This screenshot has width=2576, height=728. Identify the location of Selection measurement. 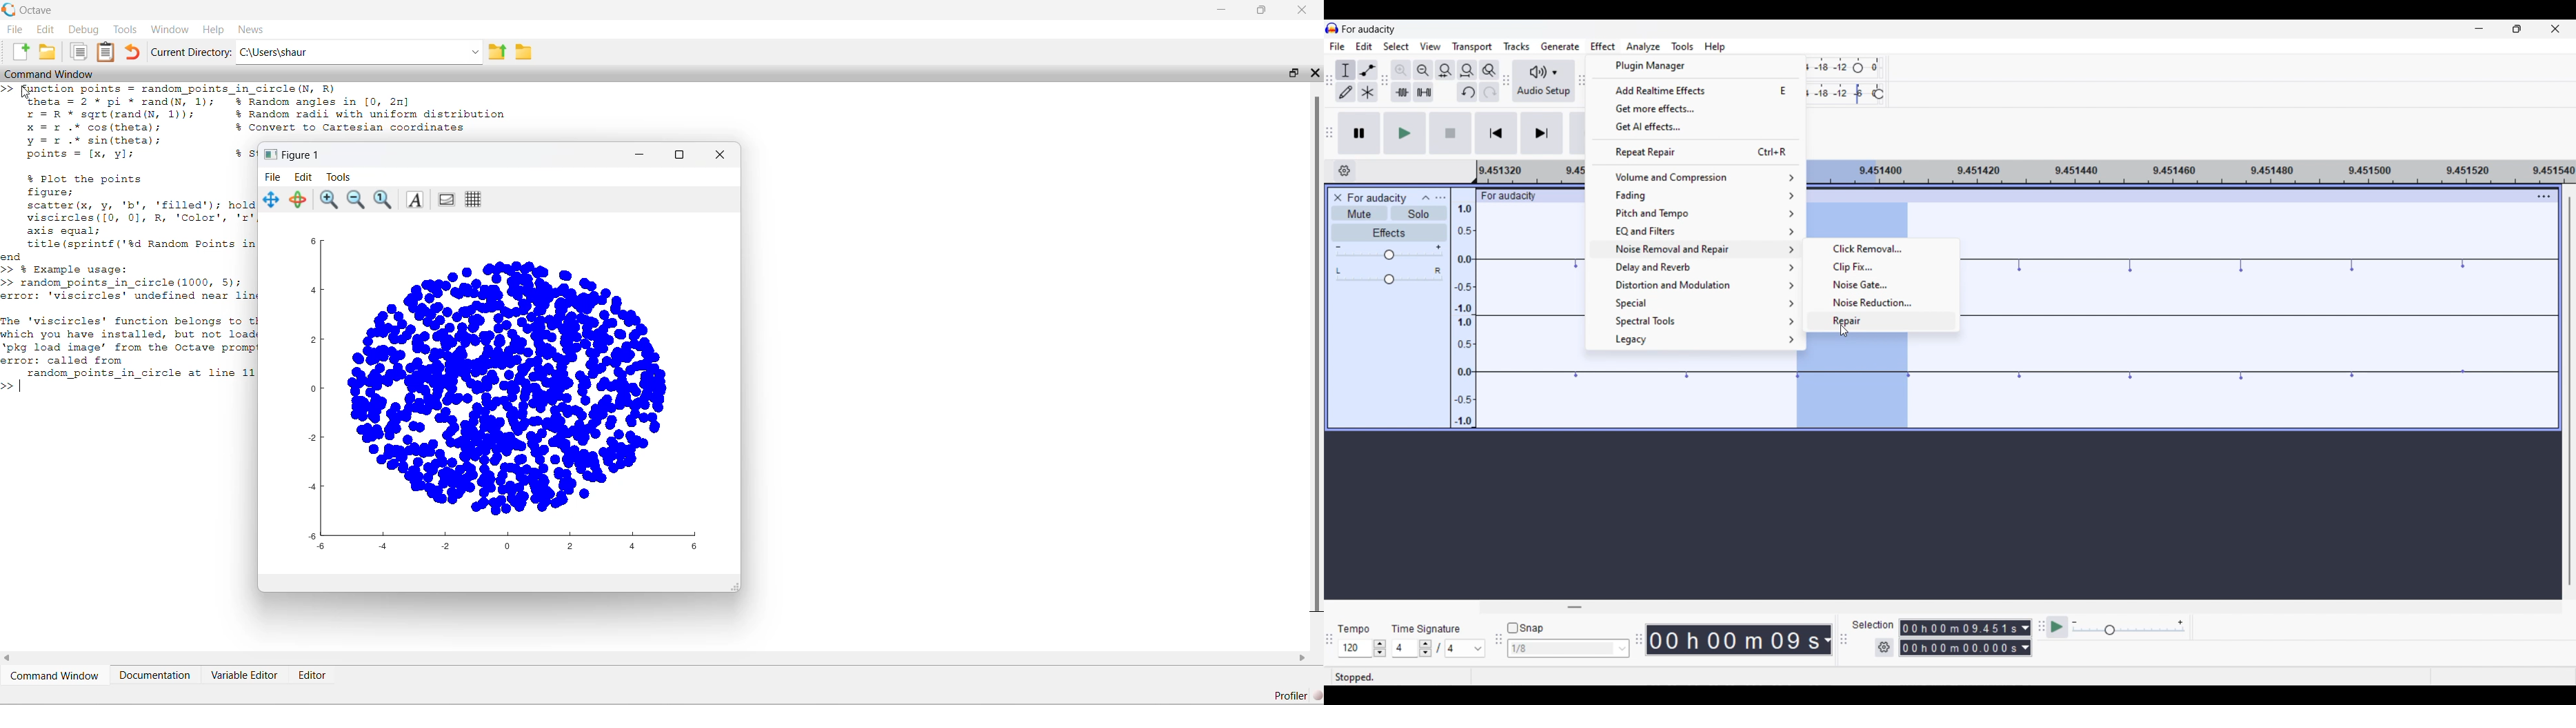
(2025, 638).